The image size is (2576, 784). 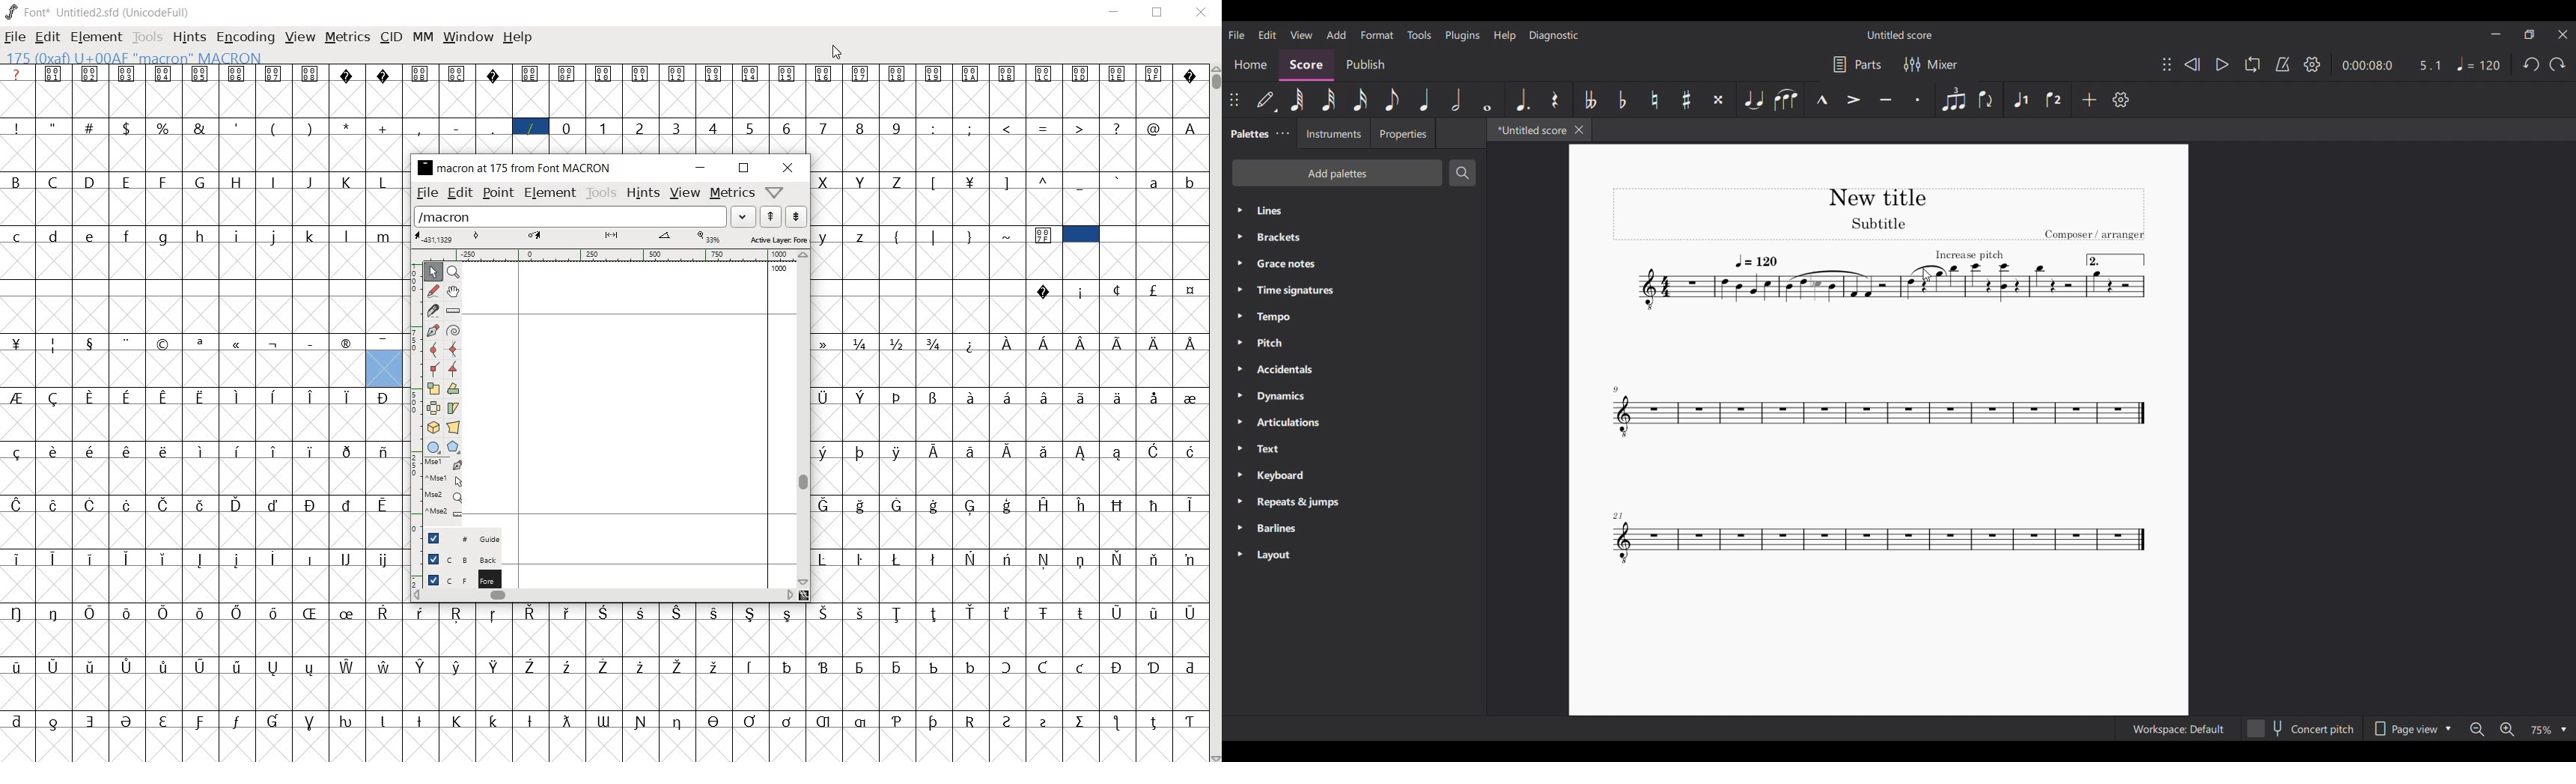 What do you see at coordinates (2531, 64) in the screenshot?
I see `Undo` at bounding box center [2531, 64].